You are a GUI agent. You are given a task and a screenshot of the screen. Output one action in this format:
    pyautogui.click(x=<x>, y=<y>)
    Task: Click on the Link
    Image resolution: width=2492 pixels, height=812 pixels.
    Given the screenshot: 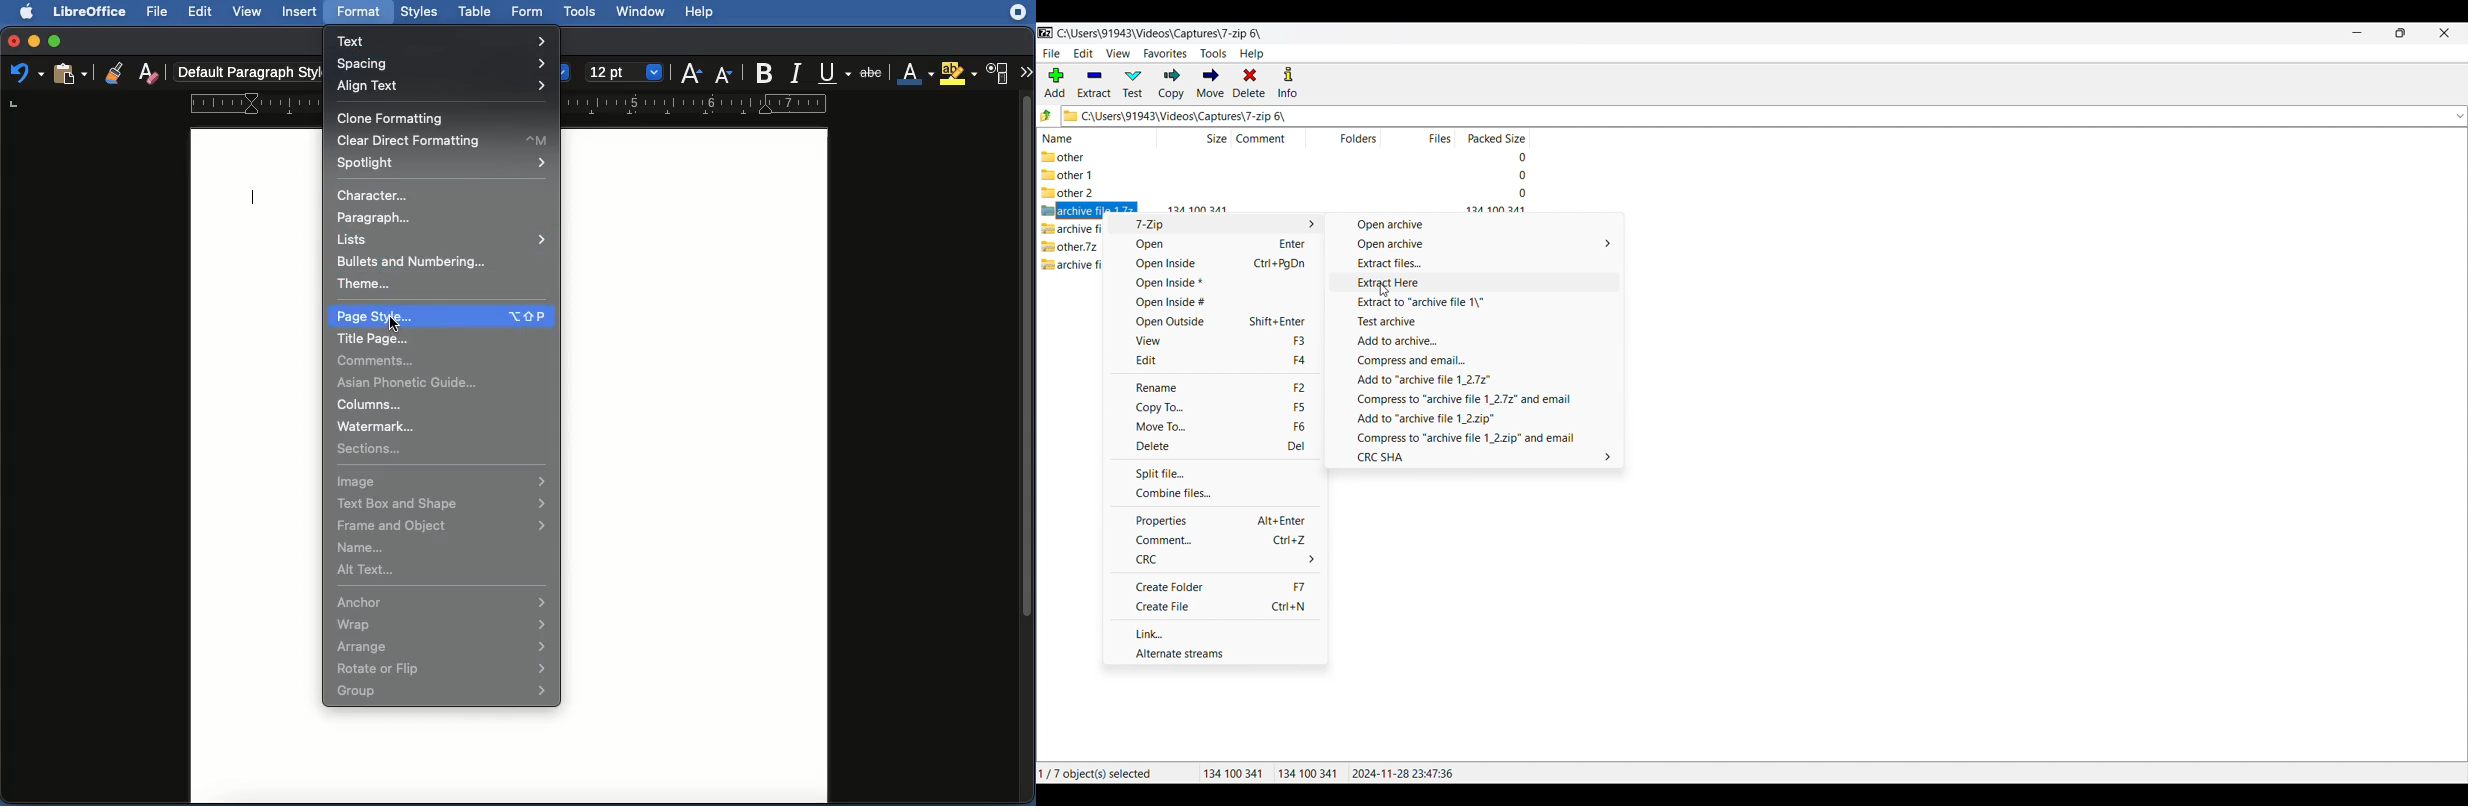 What is the action you would take?
    pyautogui.click(x=1215, y=633)
    